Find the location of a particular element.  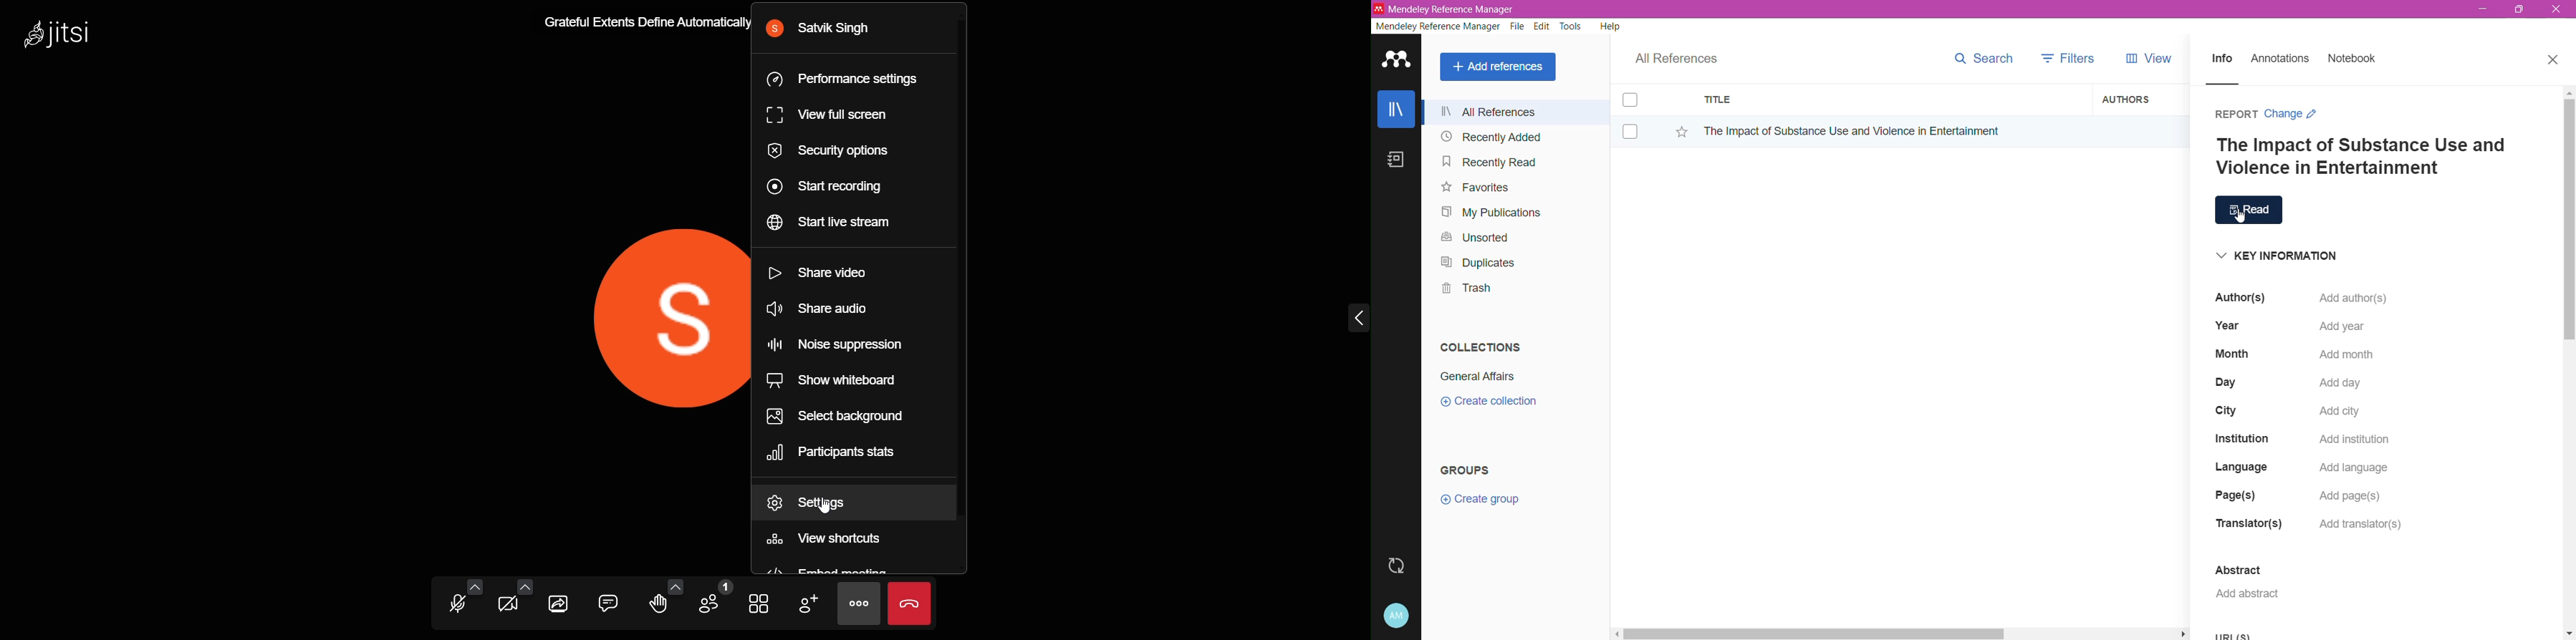

Page(s) is located at coordinates (2234, 496).